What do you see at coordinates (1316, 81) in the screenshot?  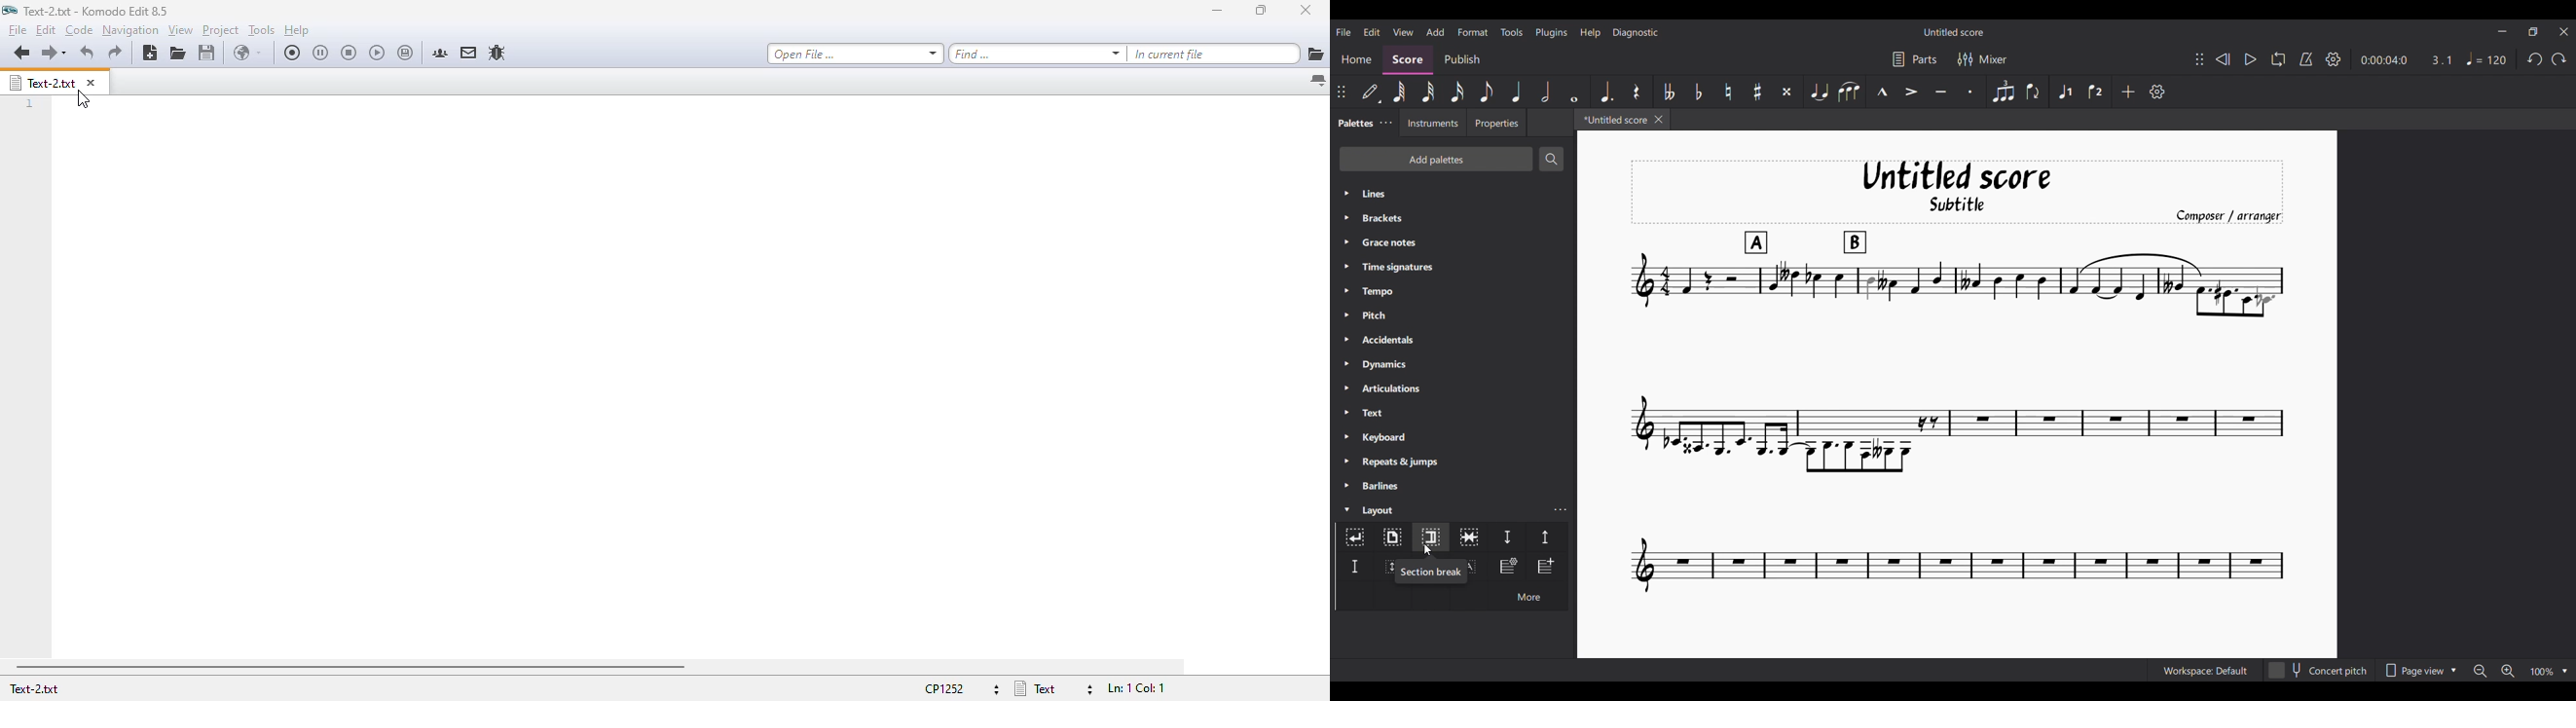 I see `list all tabs` at bounding box center [1316, 81].